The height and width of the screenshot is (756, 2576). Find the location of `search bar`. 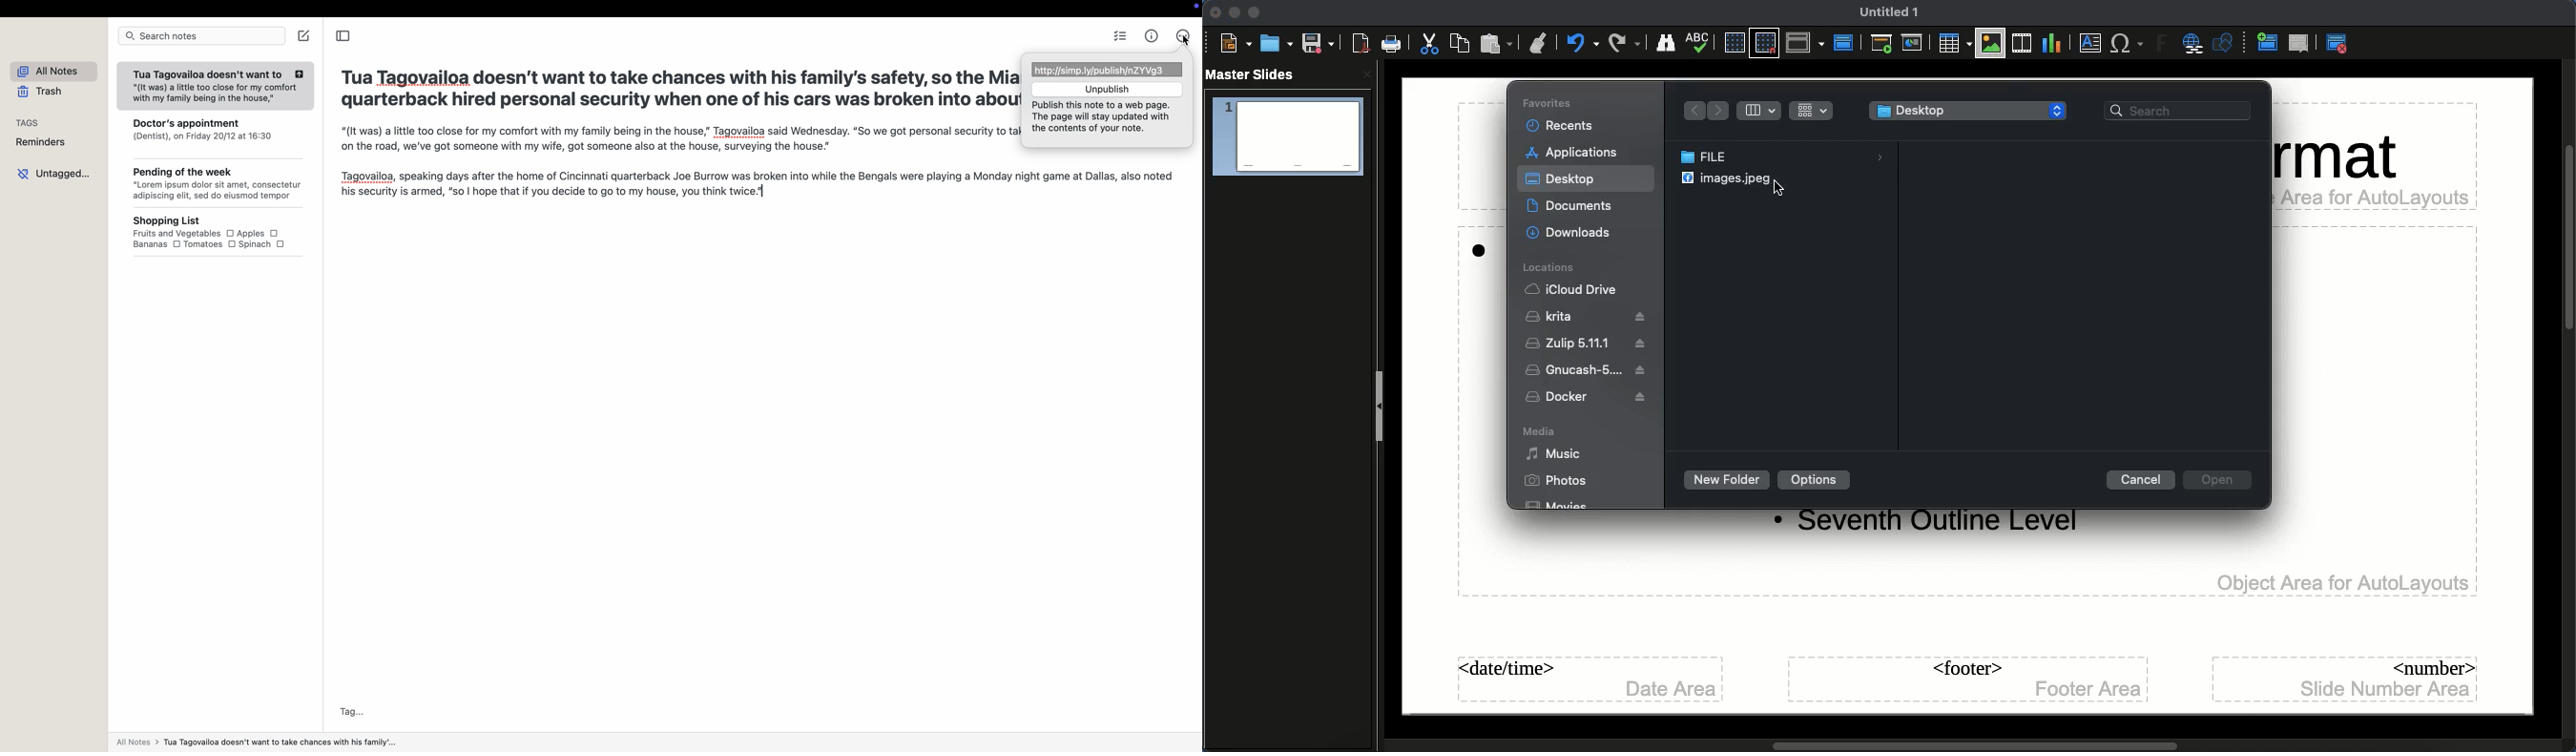

search bar is located at coordinates (202, 37).